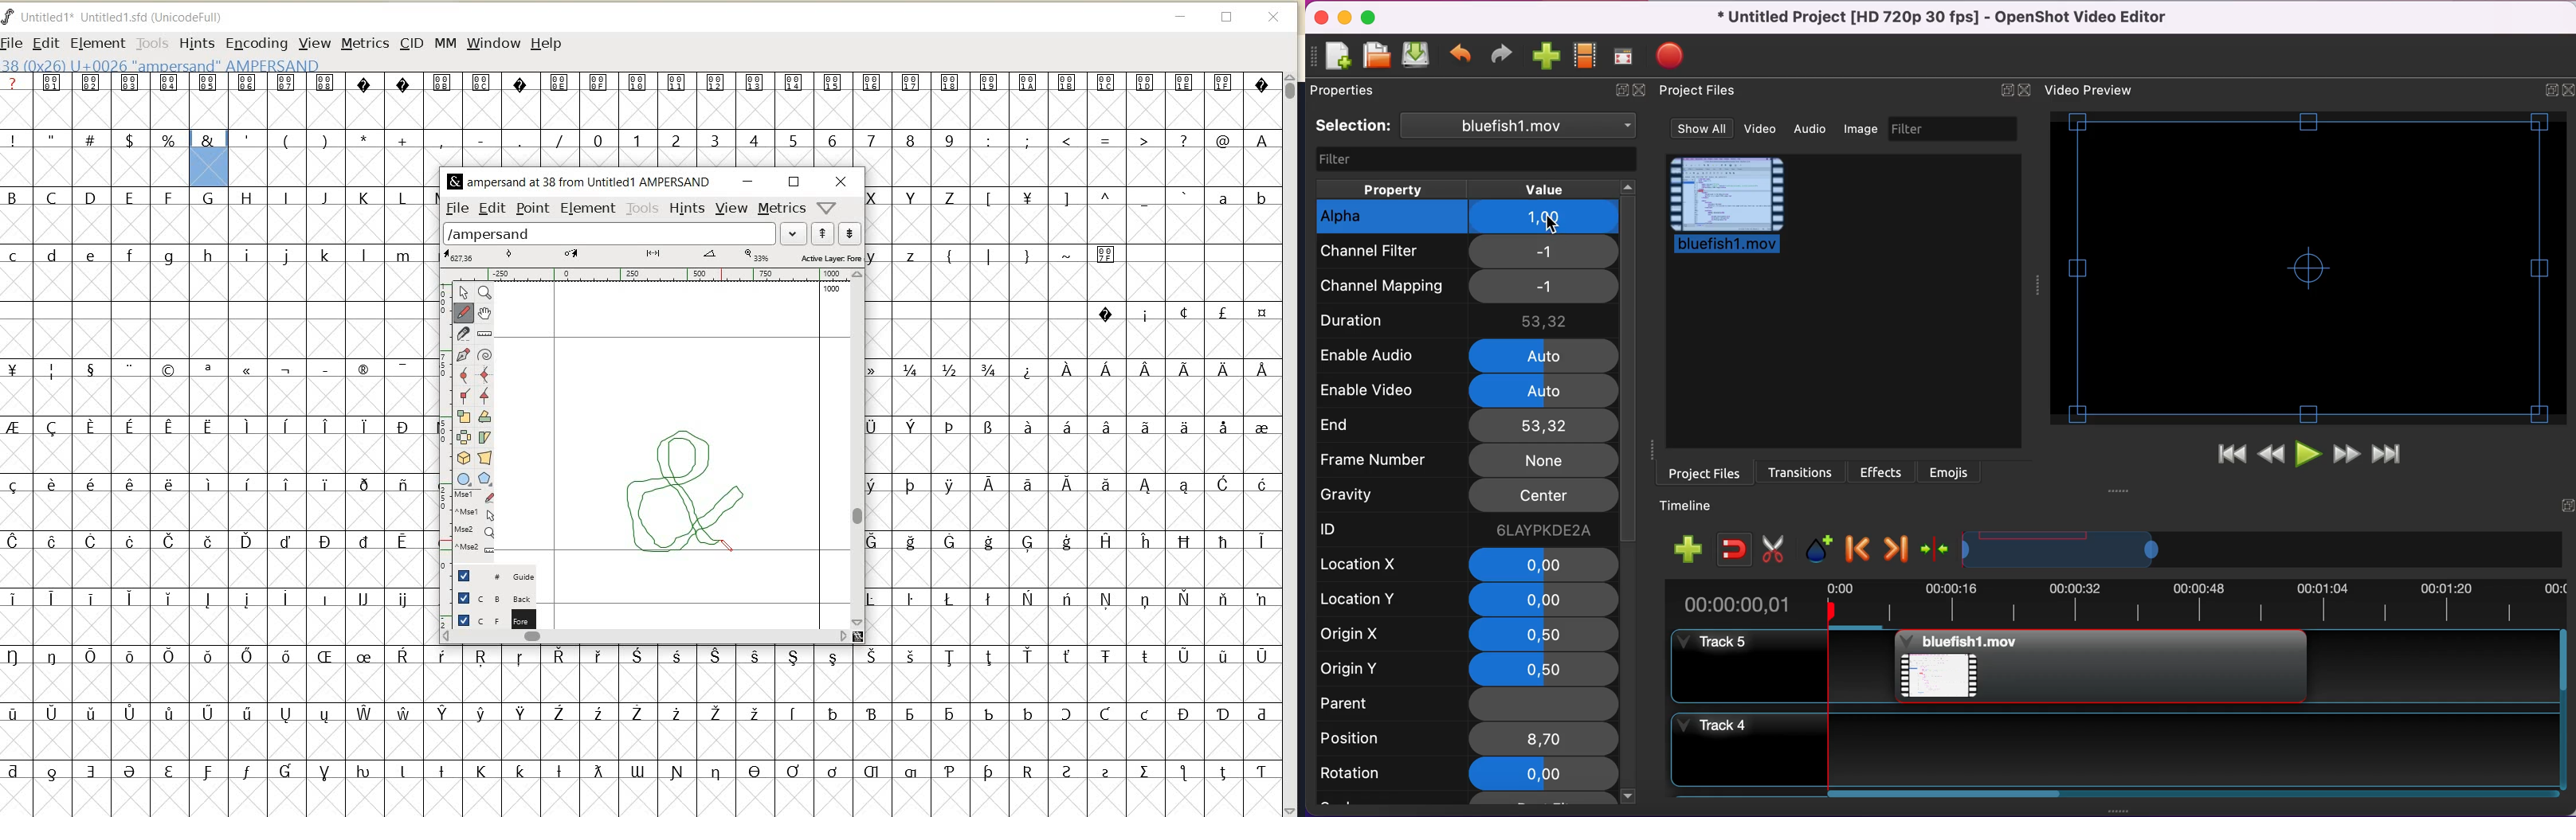 The image size is (2576, 840). I want to click on add track, so click(1693, 551).